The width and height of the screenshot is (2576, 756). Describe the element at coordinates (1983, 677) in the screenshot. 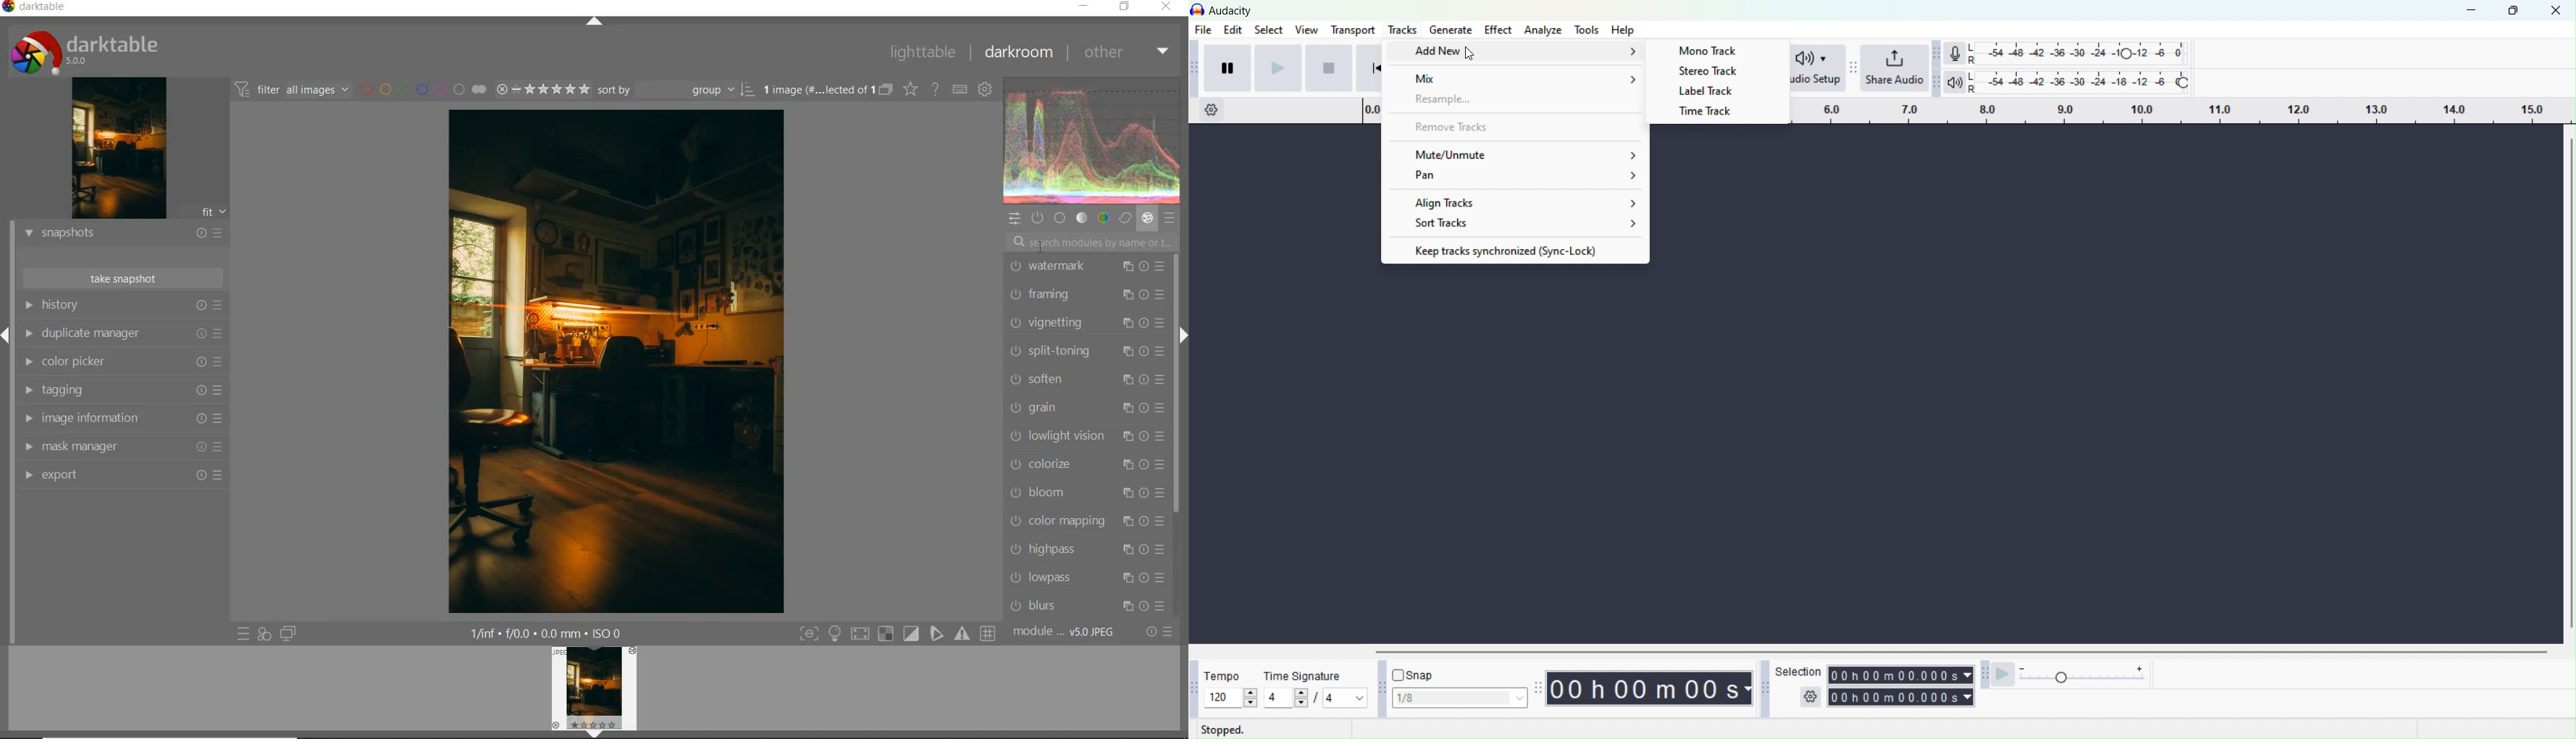

I see `Audacity play at speed toolbar` at that location.